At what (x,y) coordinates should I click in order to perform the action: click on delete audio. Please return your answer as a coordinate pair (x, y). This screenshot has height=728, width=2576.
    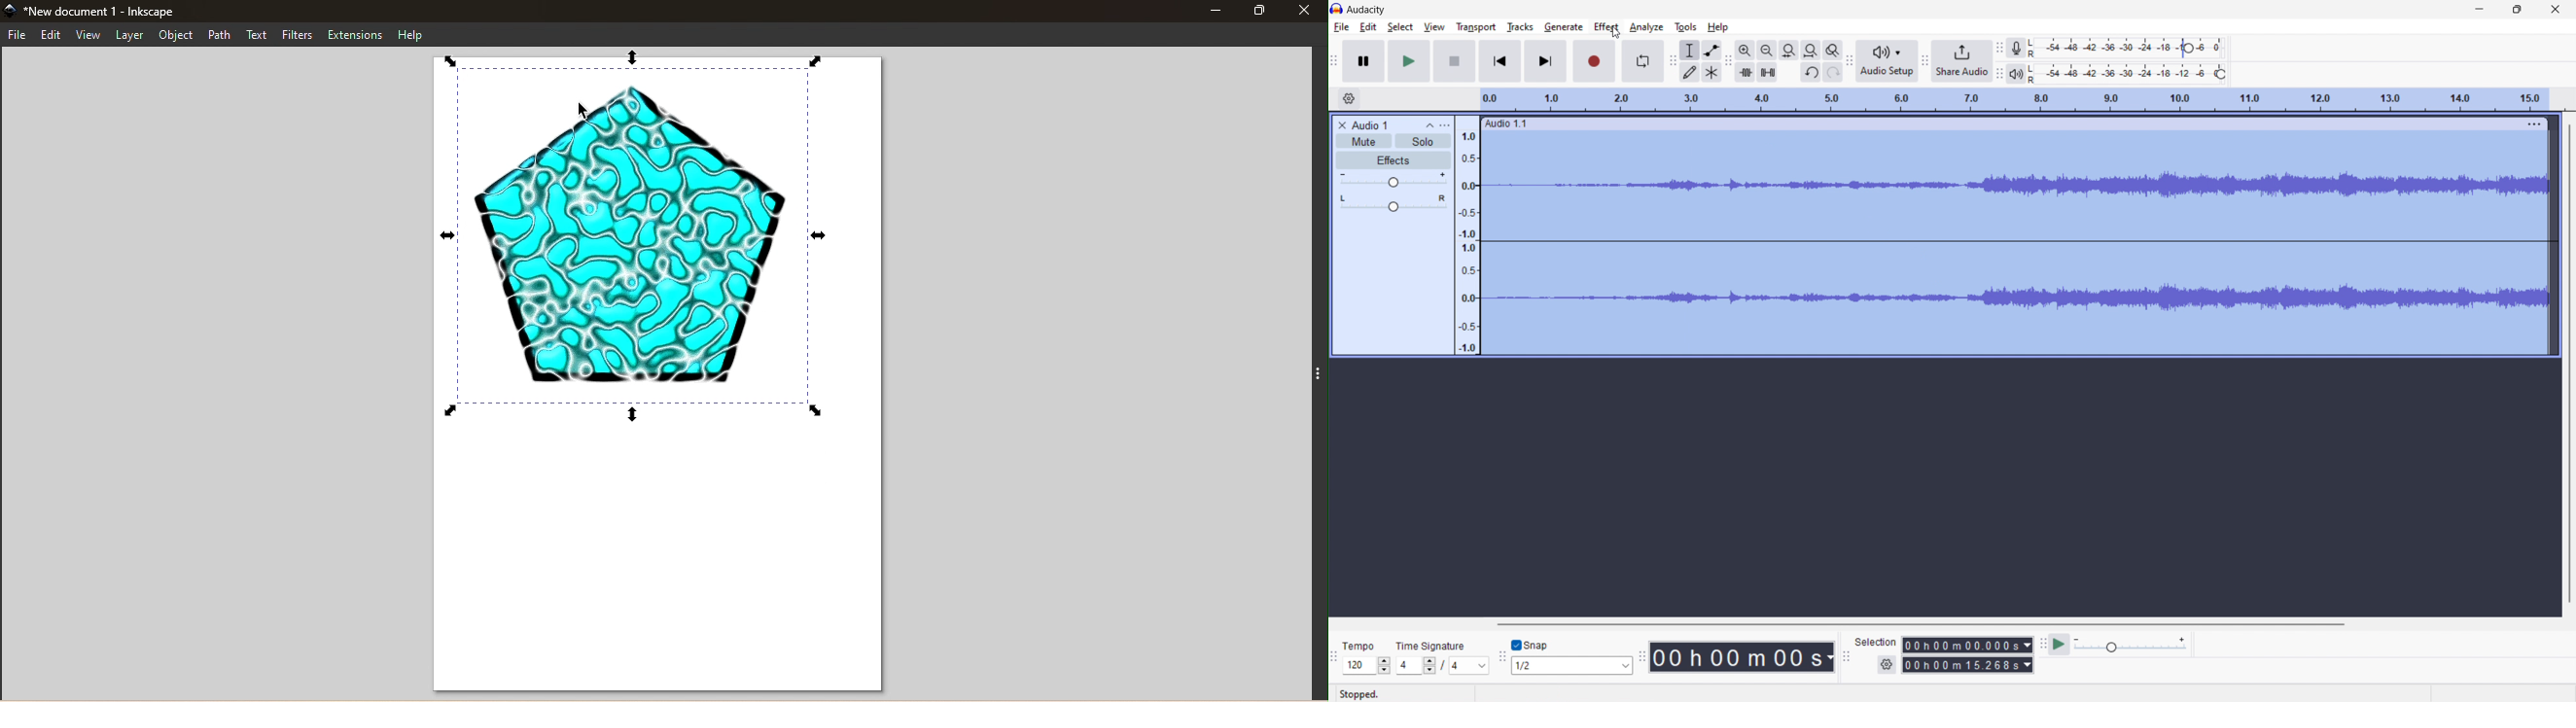
    Looking at the image, I should click on (1341, 125).